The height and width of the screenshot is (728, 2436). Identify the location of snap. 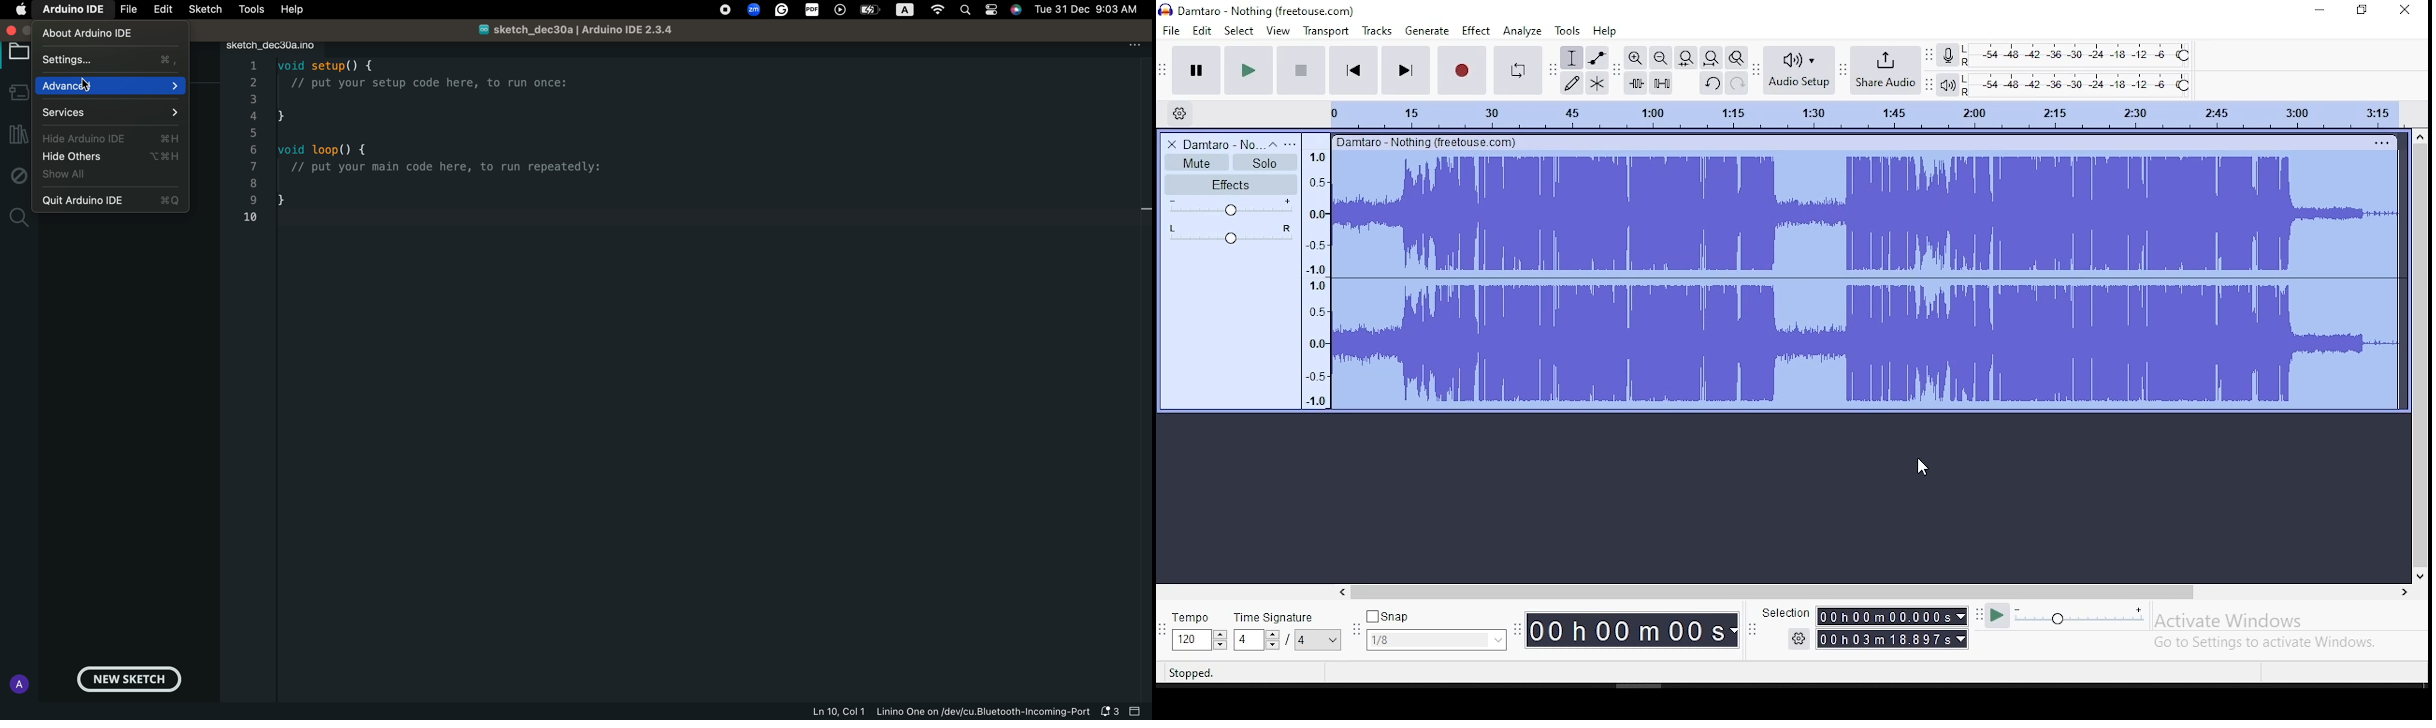
(1435, 628).